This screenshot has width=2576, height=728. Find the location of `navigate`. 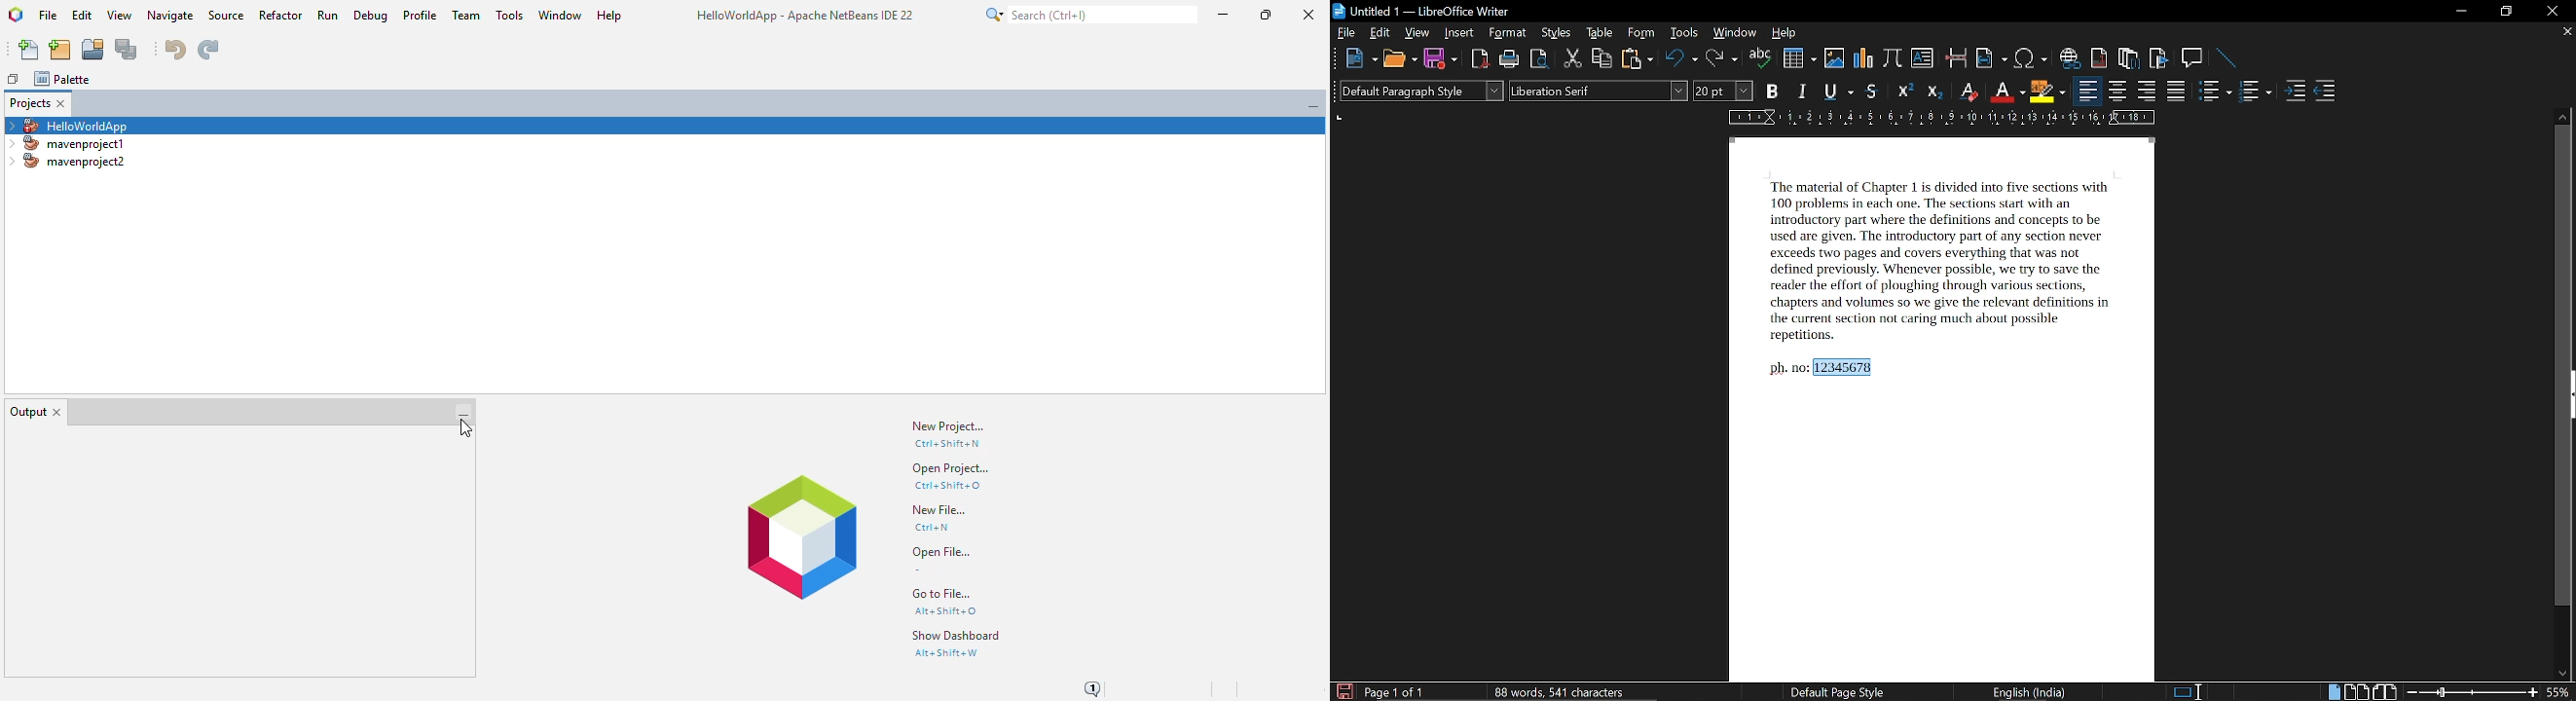

navigate is located at coordinates (171, 17).